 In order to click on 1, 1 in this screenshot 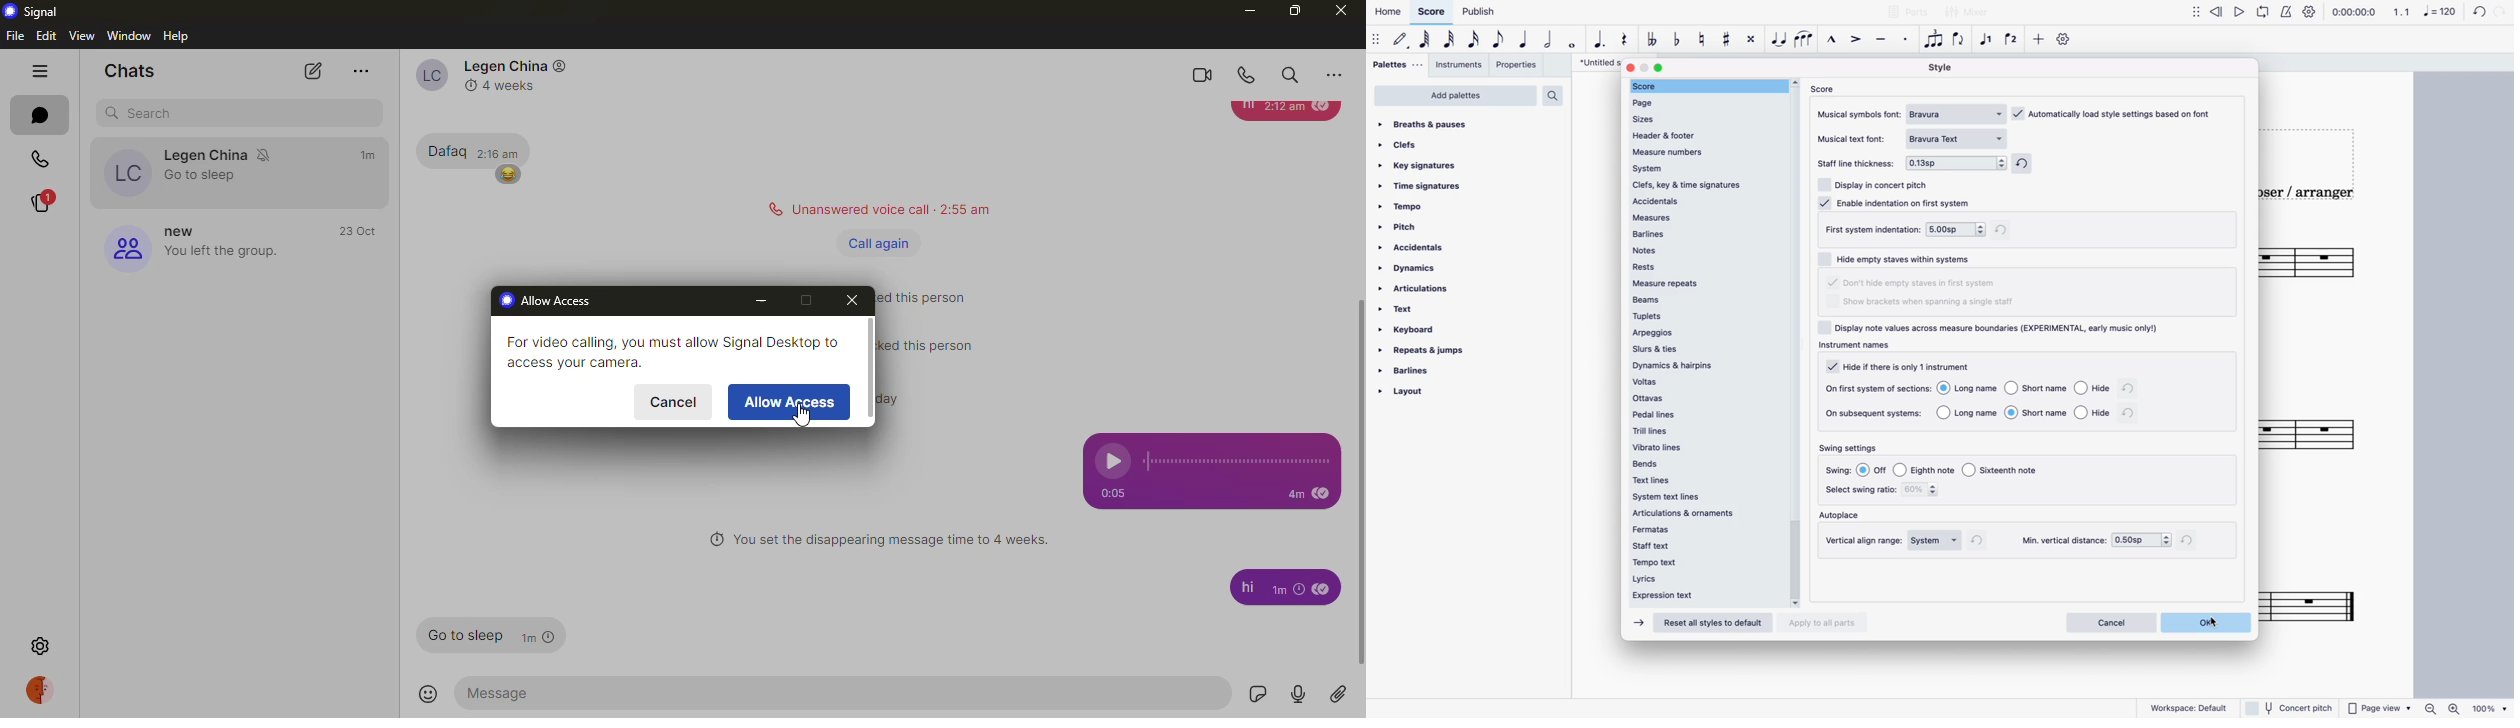, I will do `click(2405, 11)`.